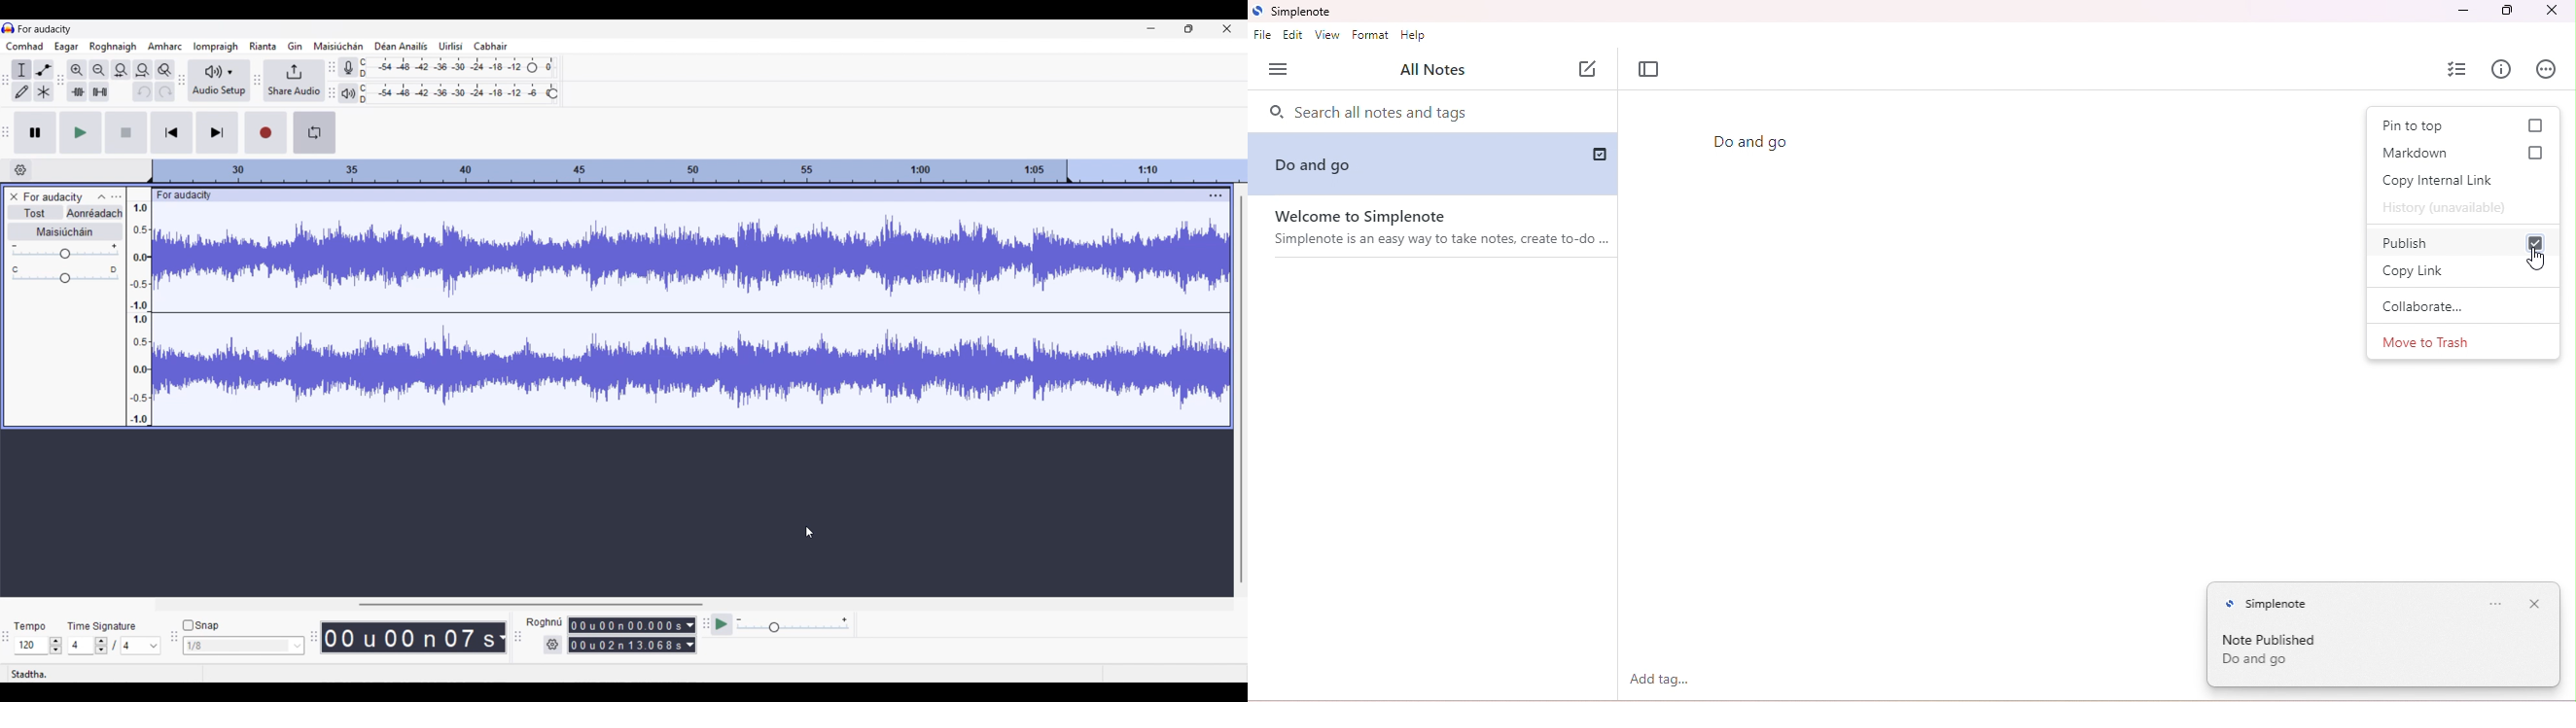 This screenshot has width=2576, height=728. Describe the element at coordinates (1294, 12) in the screenshot. I see `title` at that location.